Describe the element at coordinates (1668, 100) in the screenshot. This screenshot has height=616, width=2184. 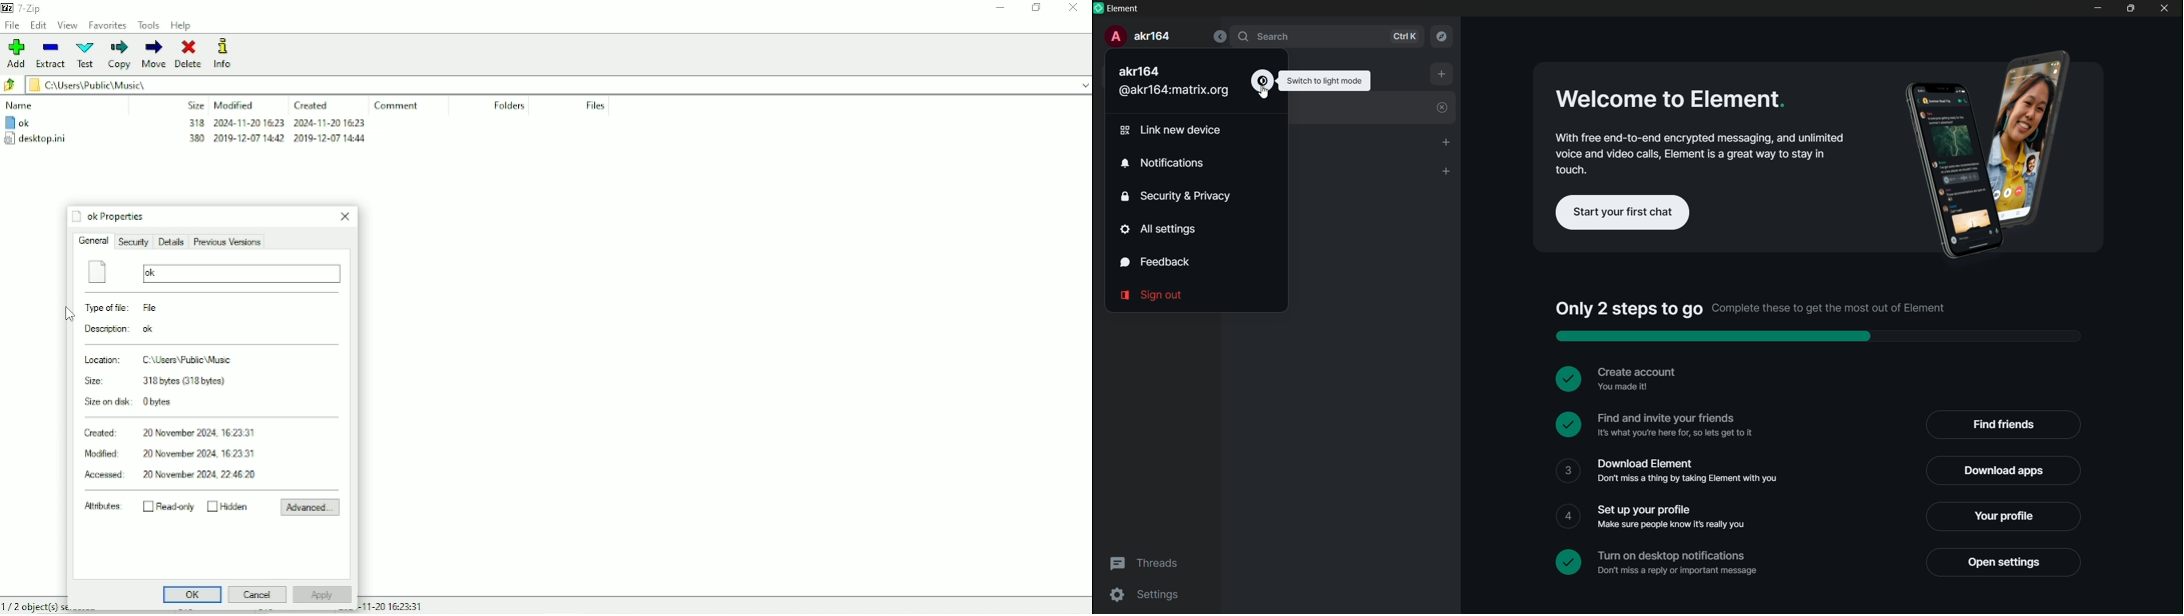
I see `Welcome to element.` at that location.